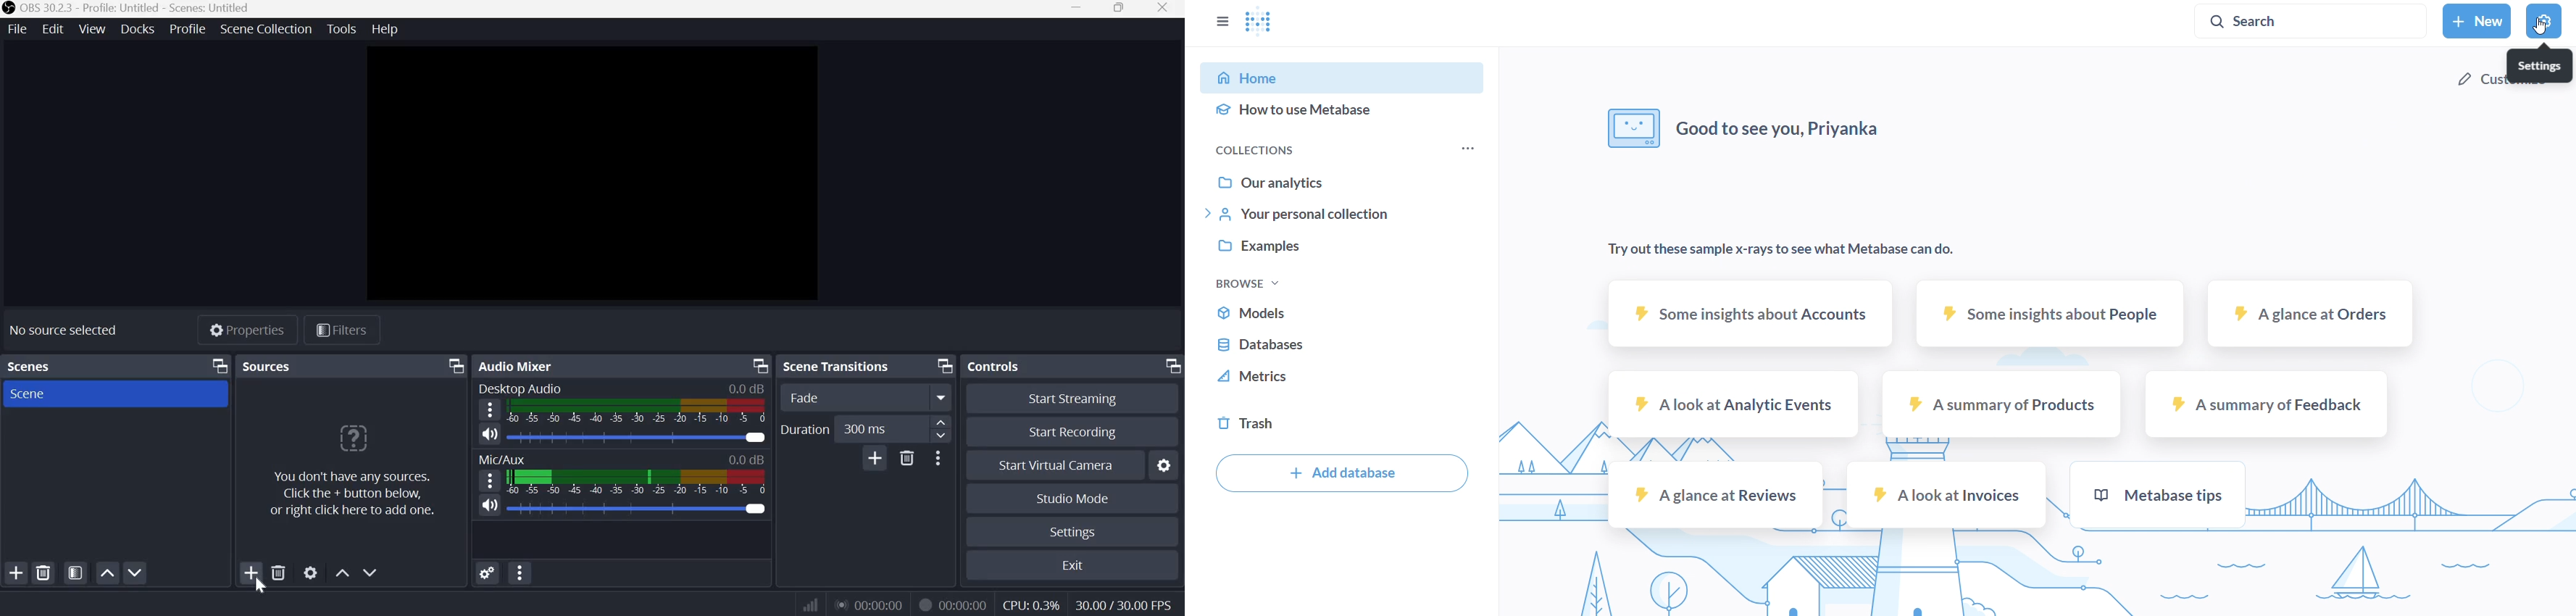 This screenshot has width=2576, height=616. I want to click on Filters, so click(346, 331).